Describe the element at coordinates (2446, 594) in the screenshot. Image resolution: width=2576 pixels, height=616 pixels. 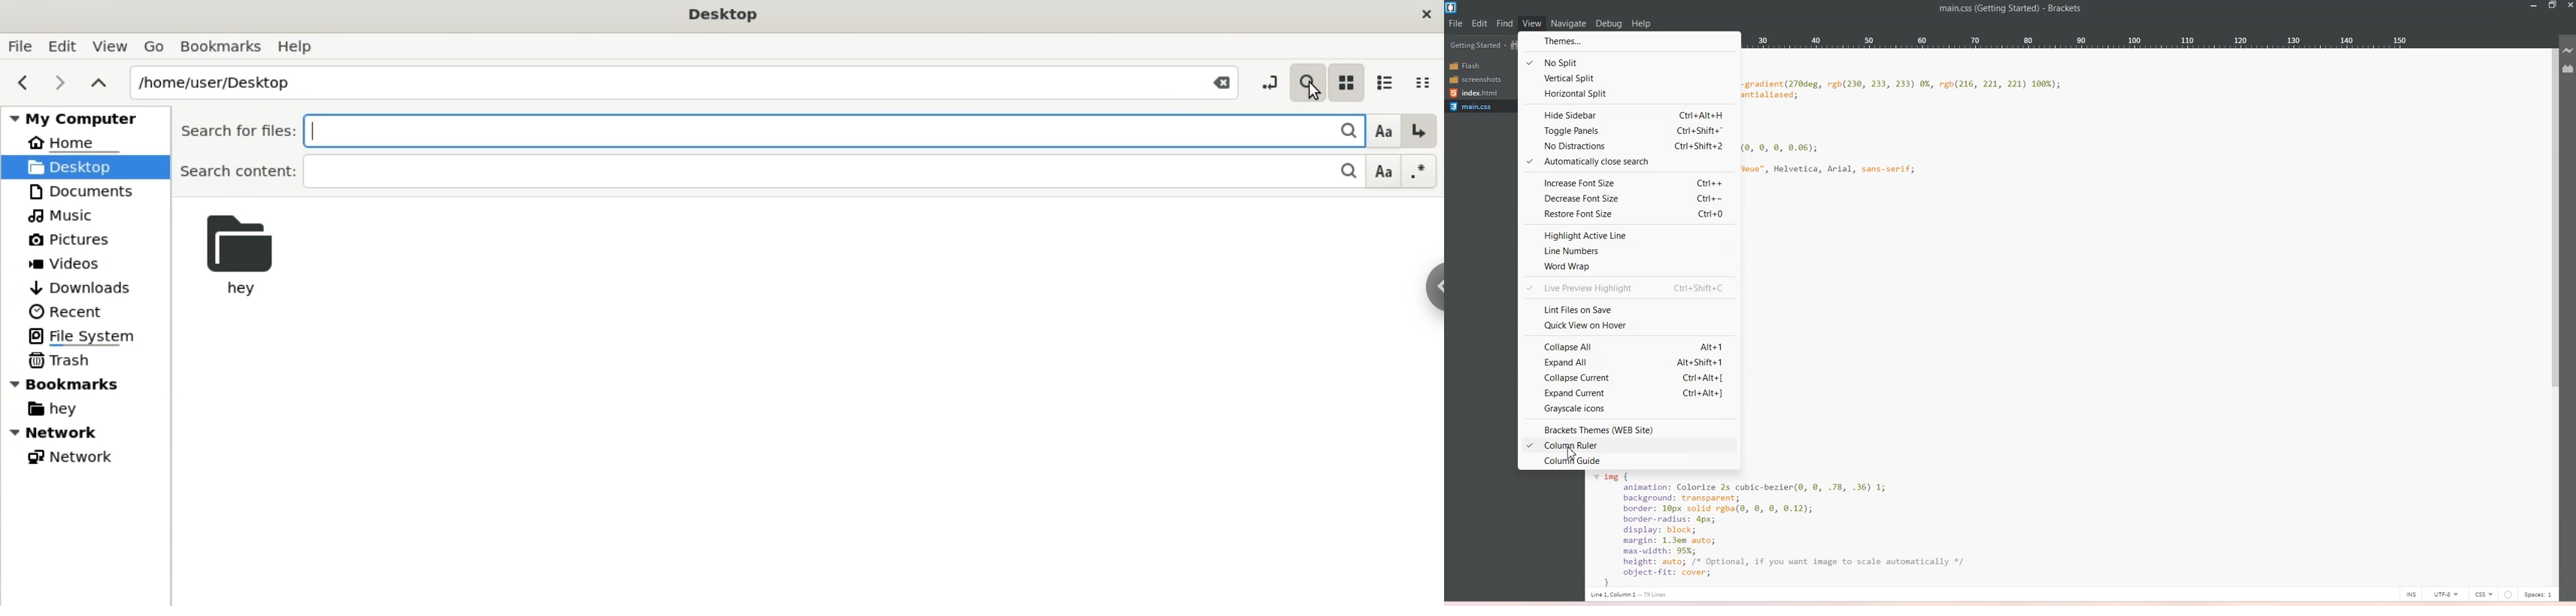
I see `UTF-8` at that location.